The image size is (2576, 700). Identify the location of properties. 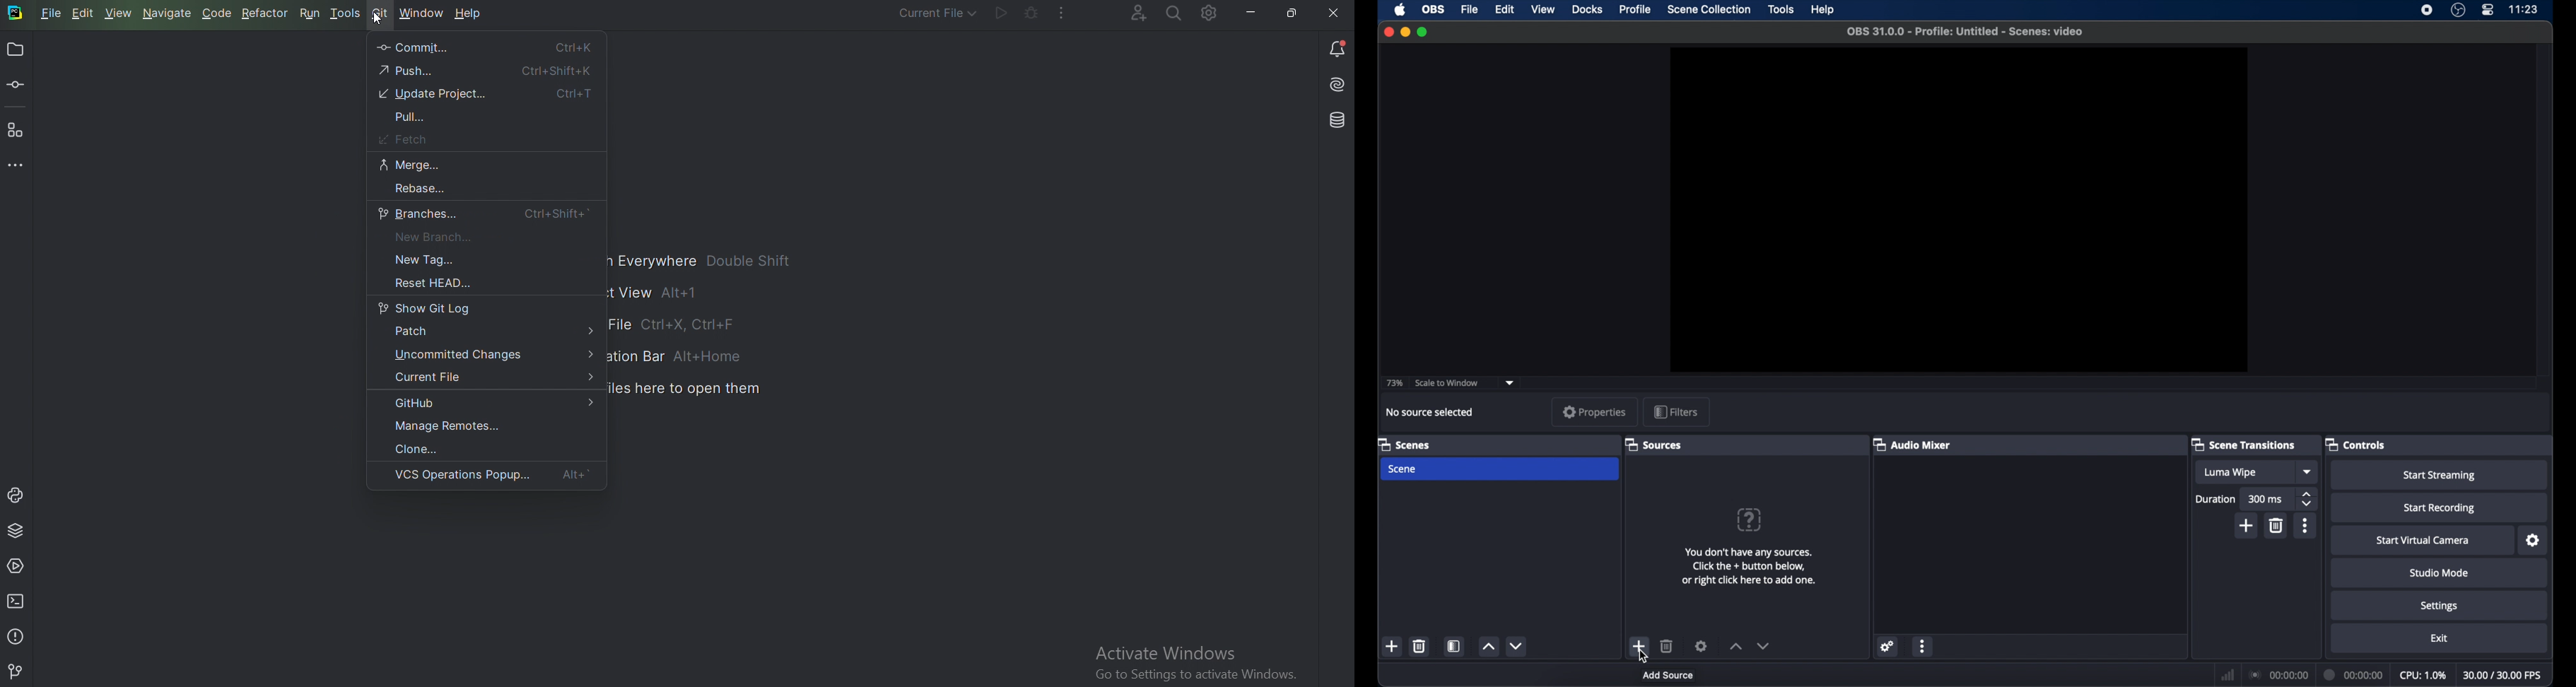
(1595, 411).